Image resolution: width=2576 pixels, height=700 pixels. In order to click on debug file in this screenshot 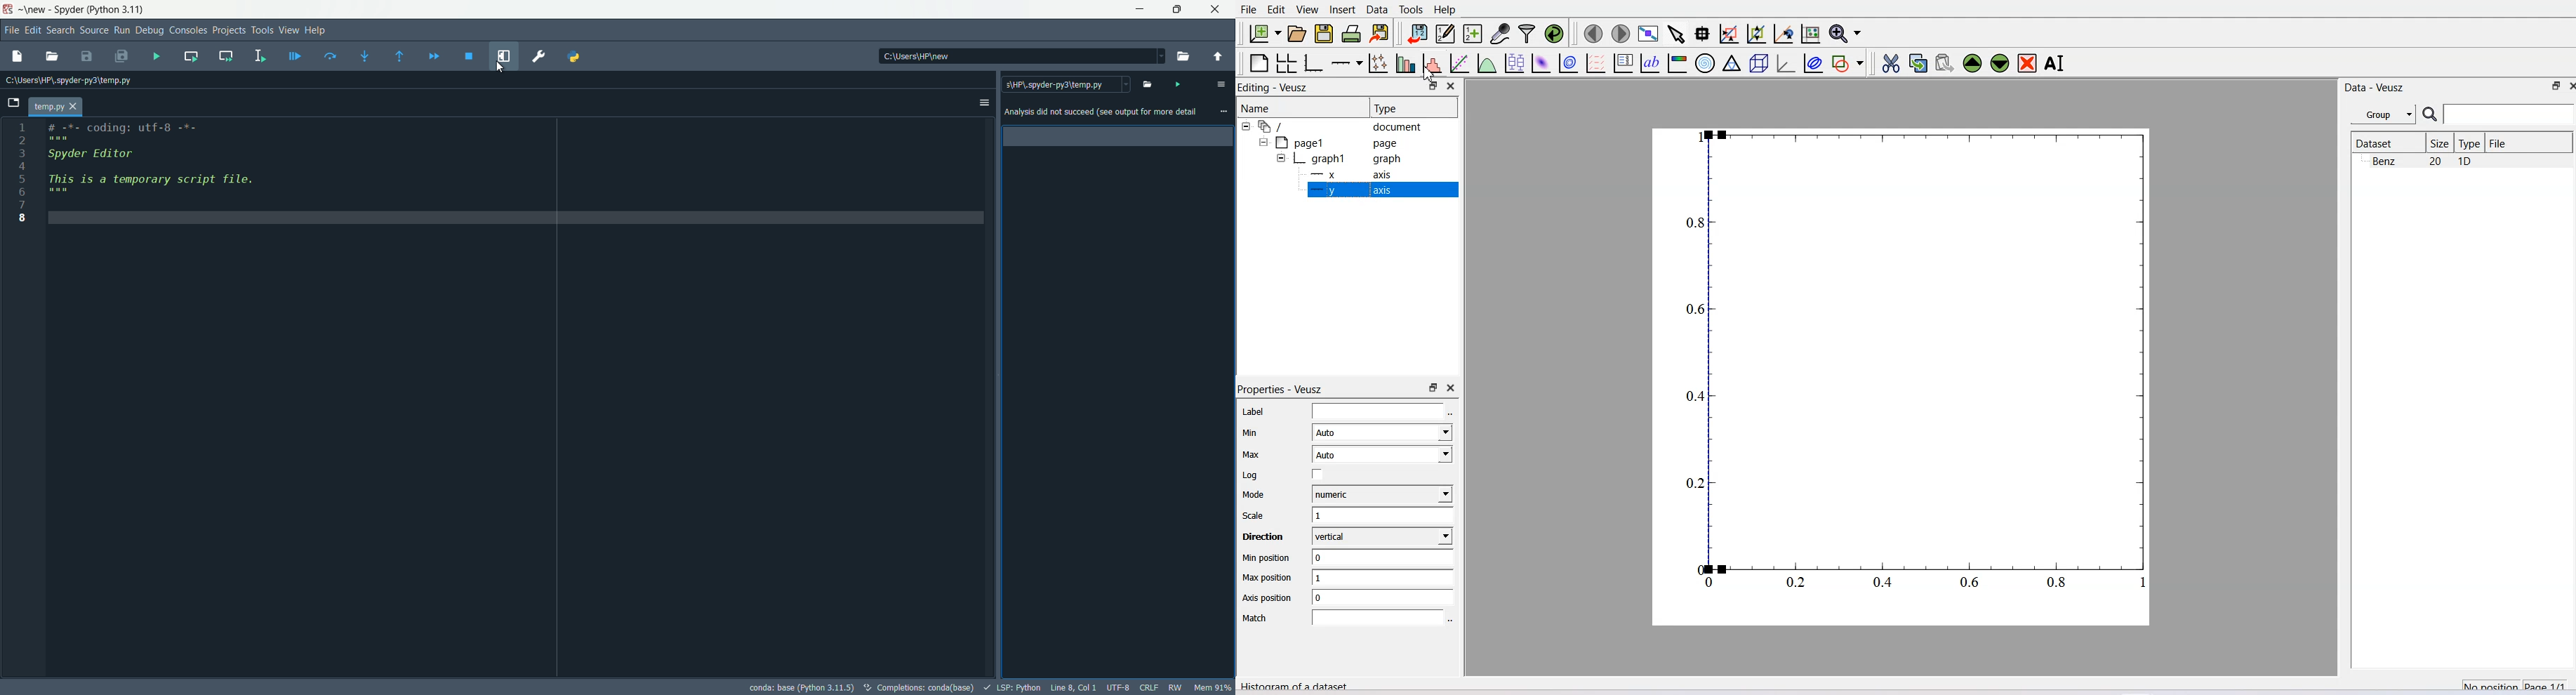, I will do `click(295, 56)`.